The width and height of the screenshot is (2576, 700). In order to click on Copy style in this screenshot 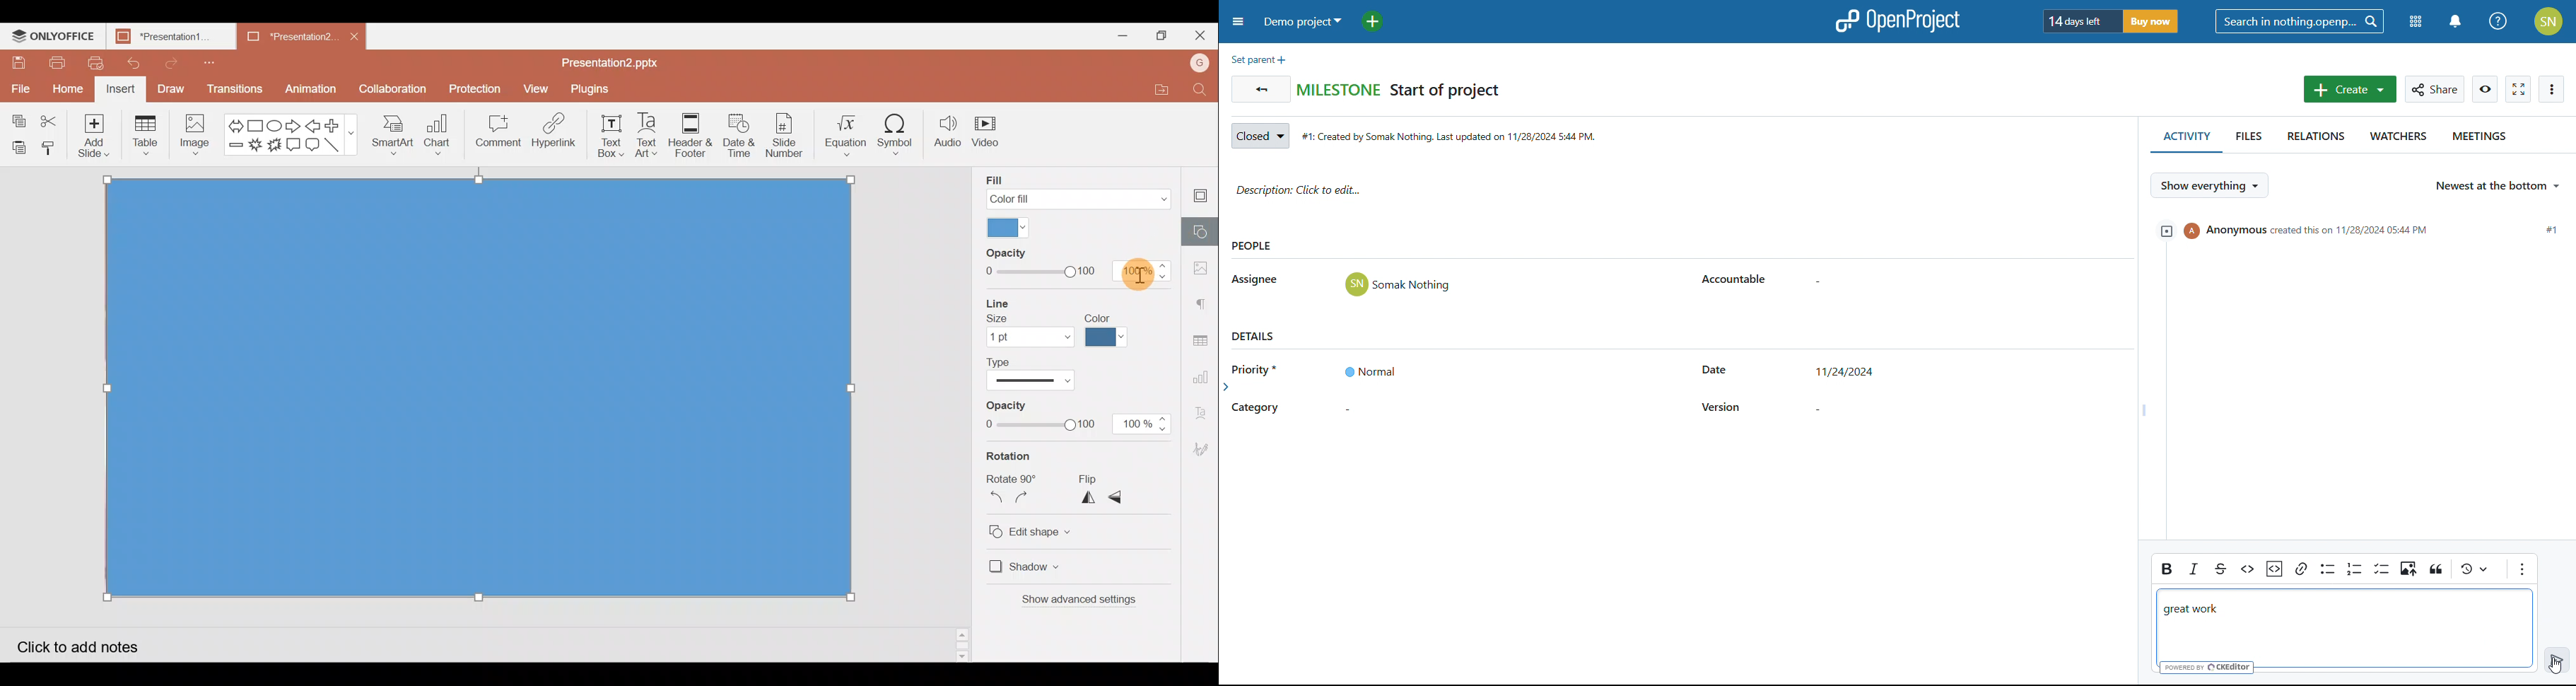, I will do `click(51, 147)`.